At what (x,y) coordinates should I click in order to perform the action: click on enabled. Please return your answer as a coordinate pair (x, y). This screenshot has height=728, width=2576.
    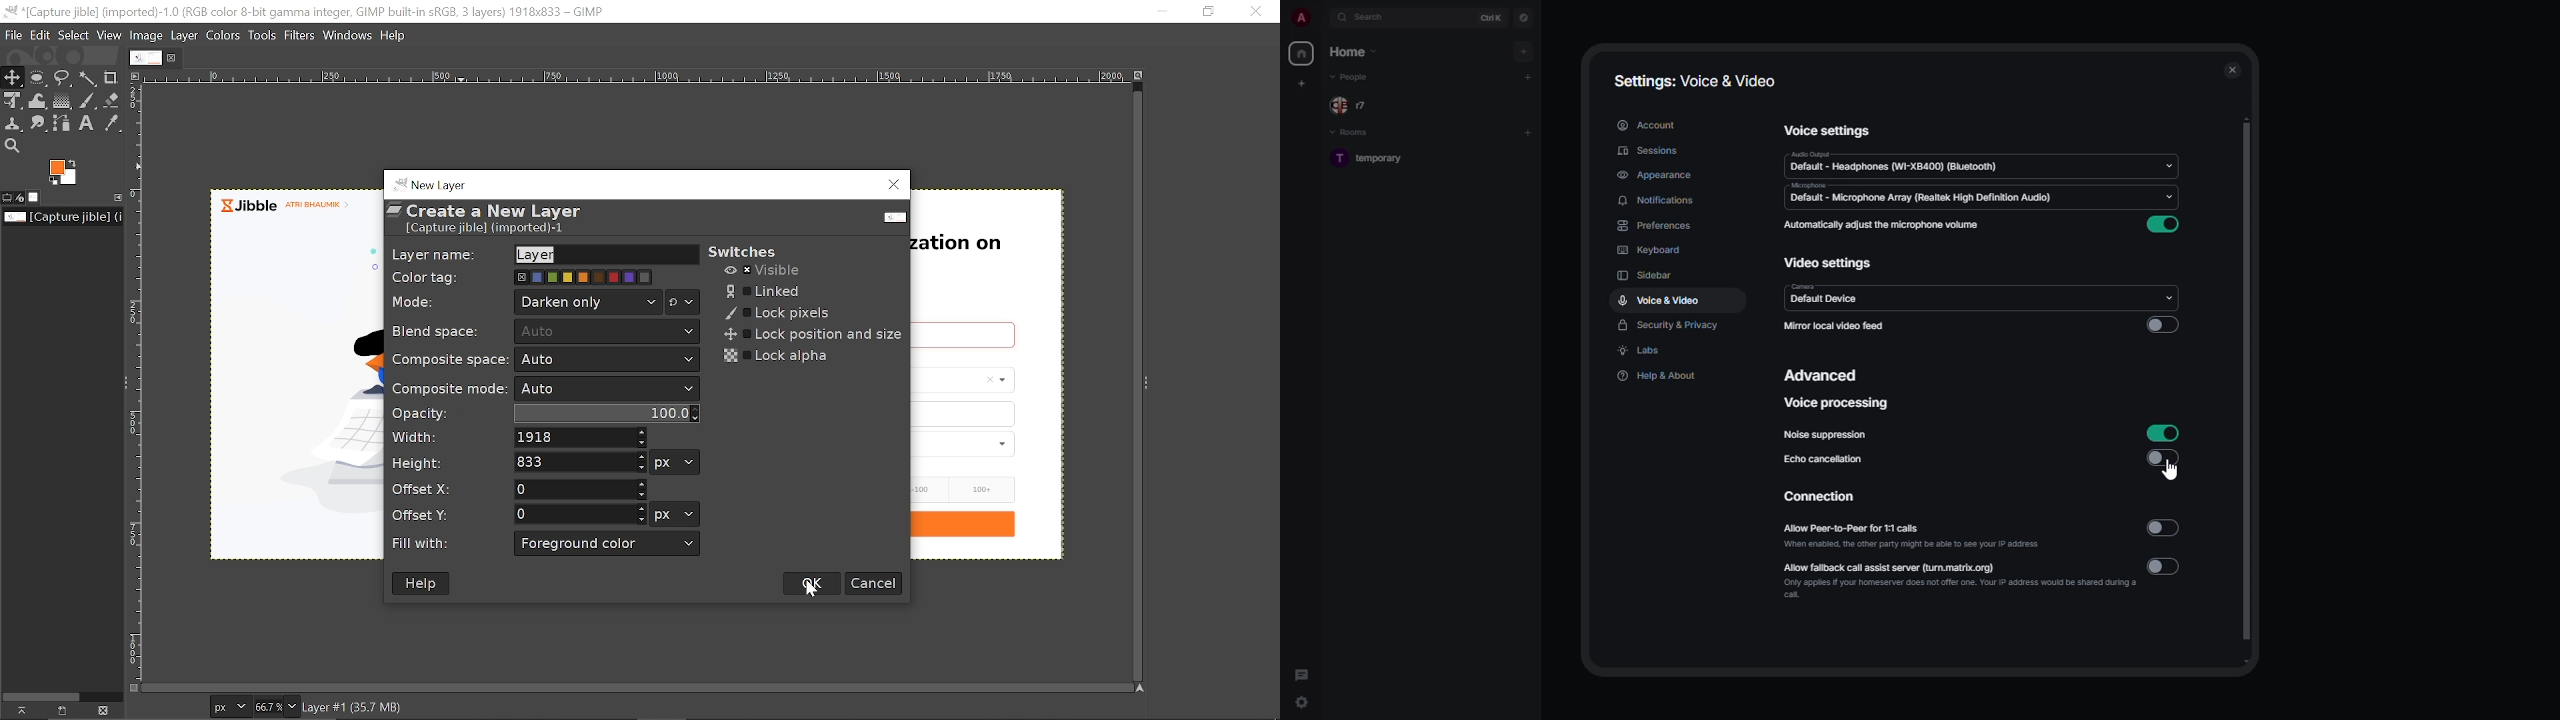
    Looking at the image, I should click on (2163, 432).